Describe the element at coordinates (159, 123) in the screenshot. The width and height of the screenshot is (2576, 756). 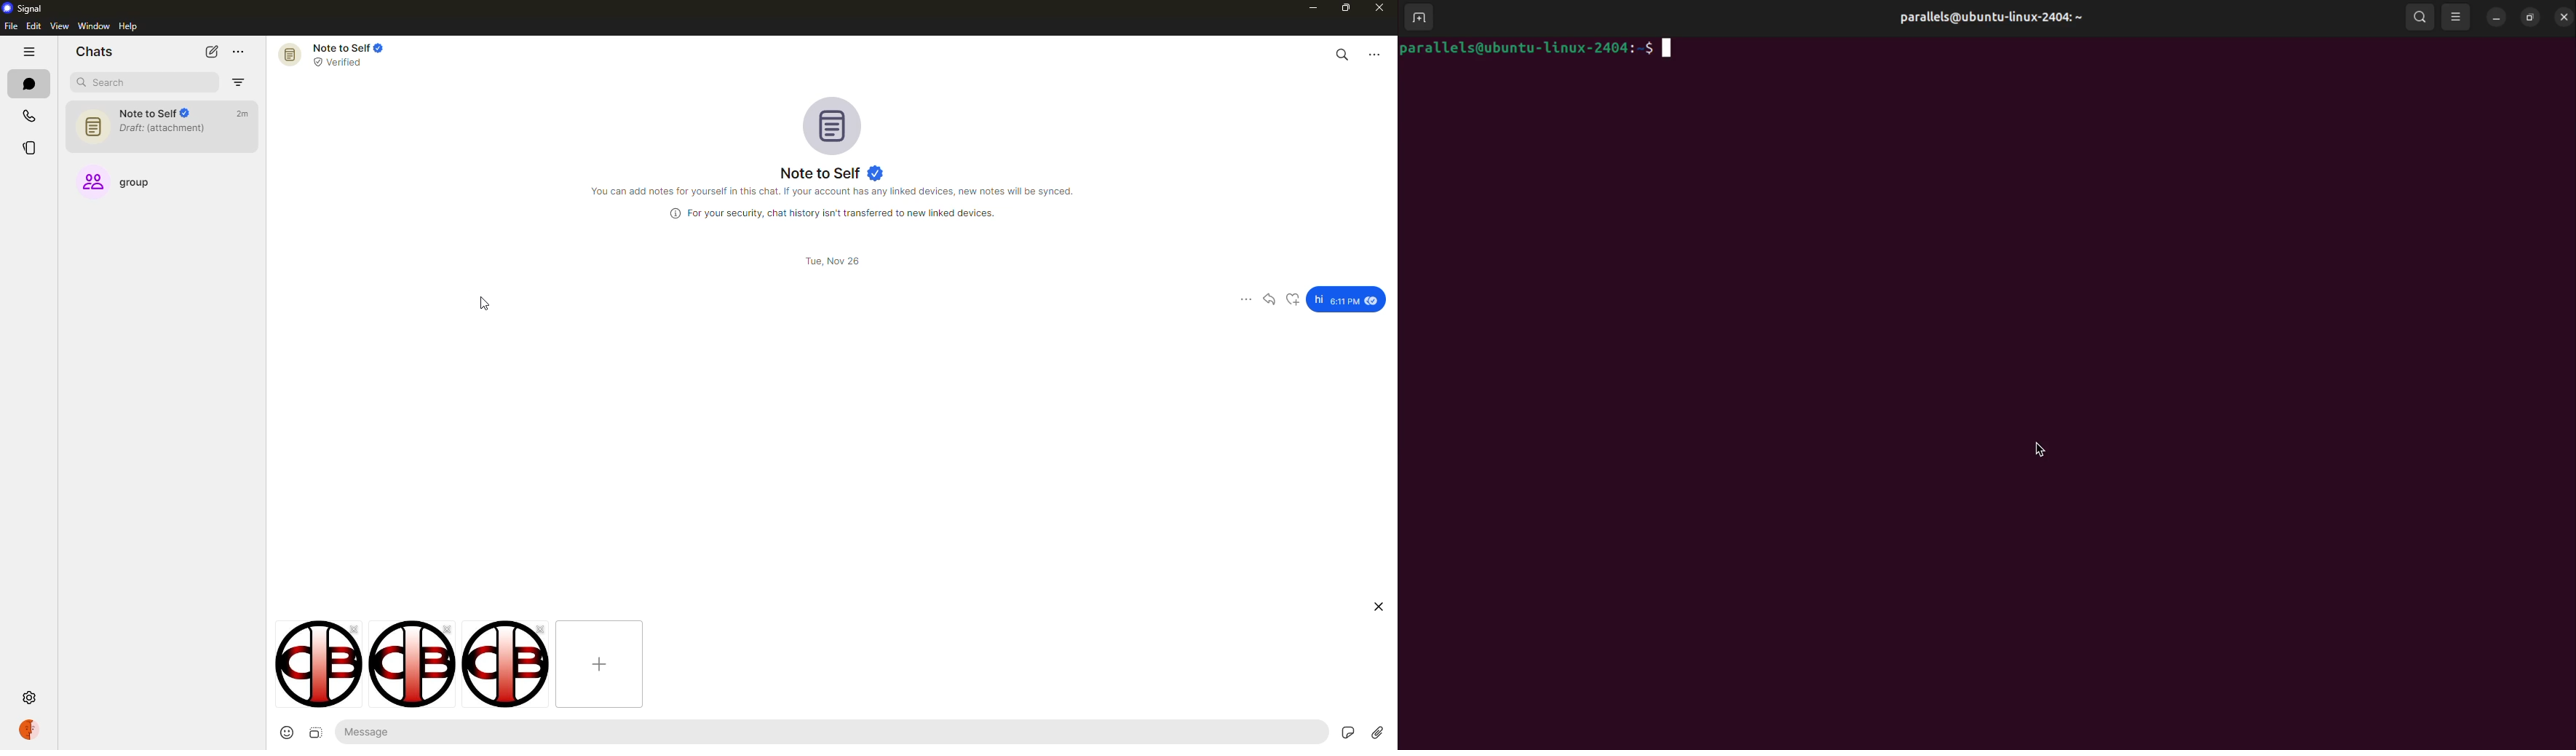
I see `note to self` at that location.